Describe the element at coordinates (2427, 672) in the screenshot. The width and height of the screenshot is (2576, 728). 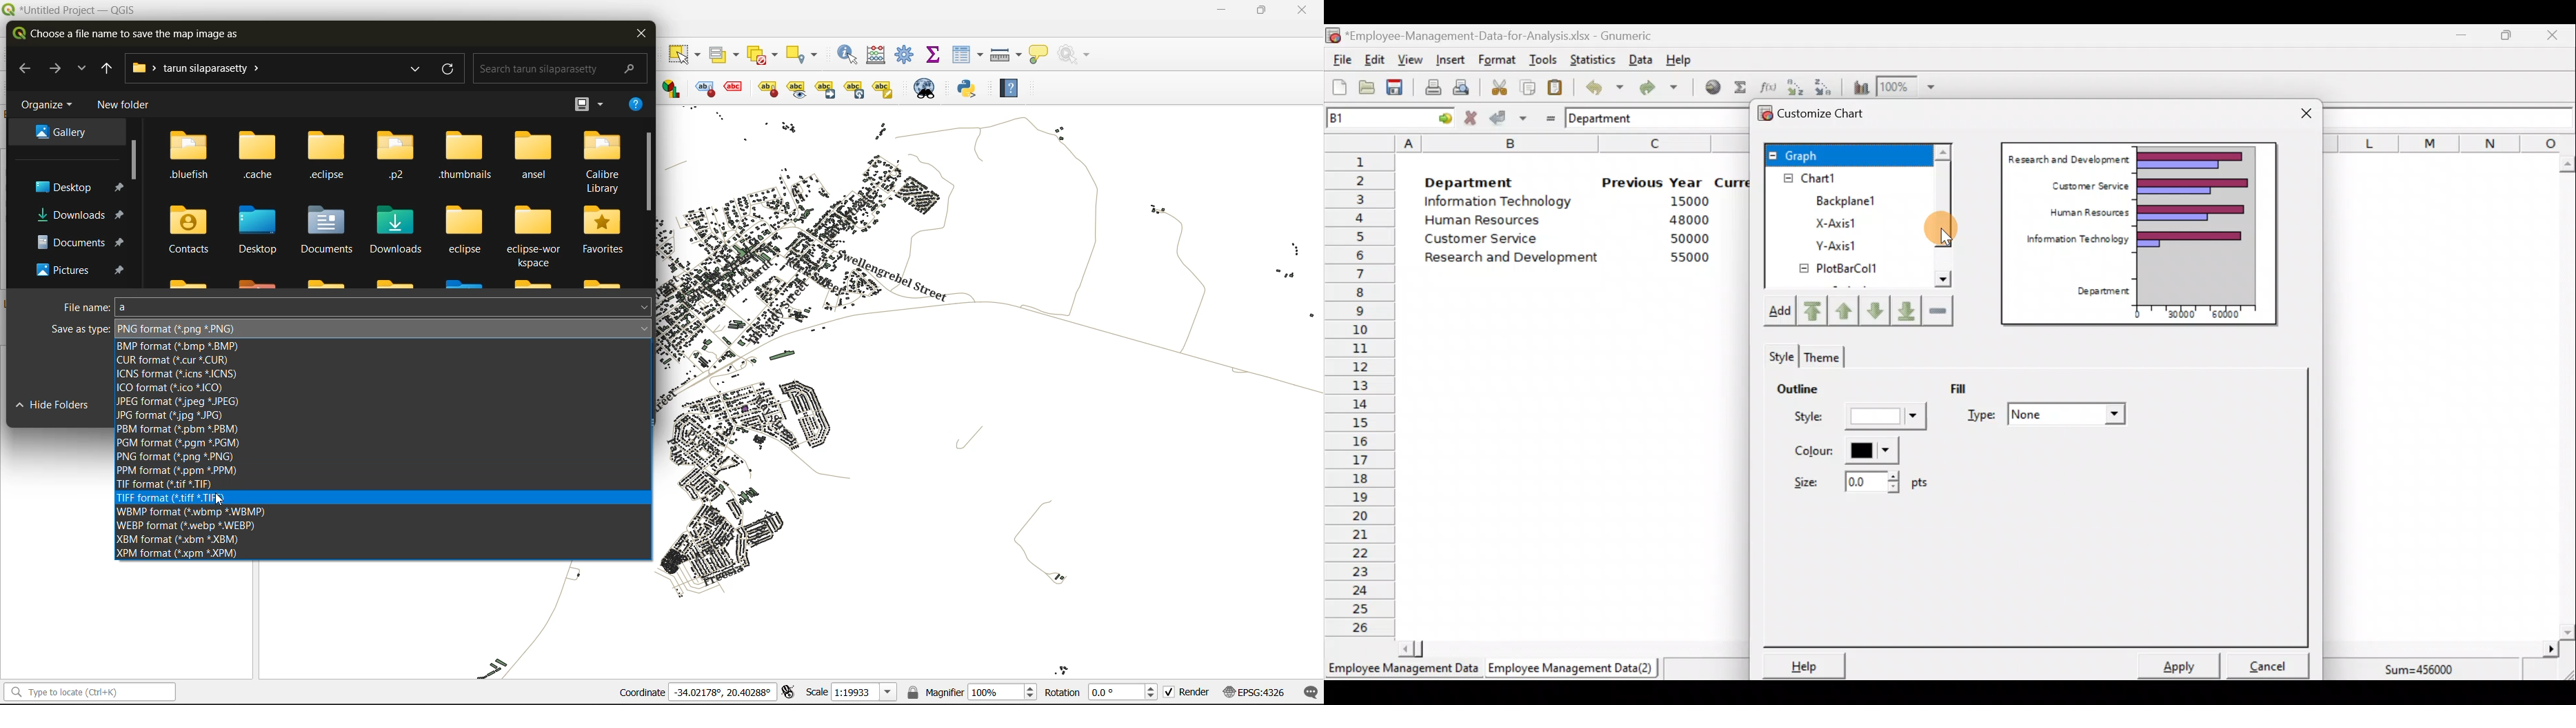
I see `Sum=456000` at that location.